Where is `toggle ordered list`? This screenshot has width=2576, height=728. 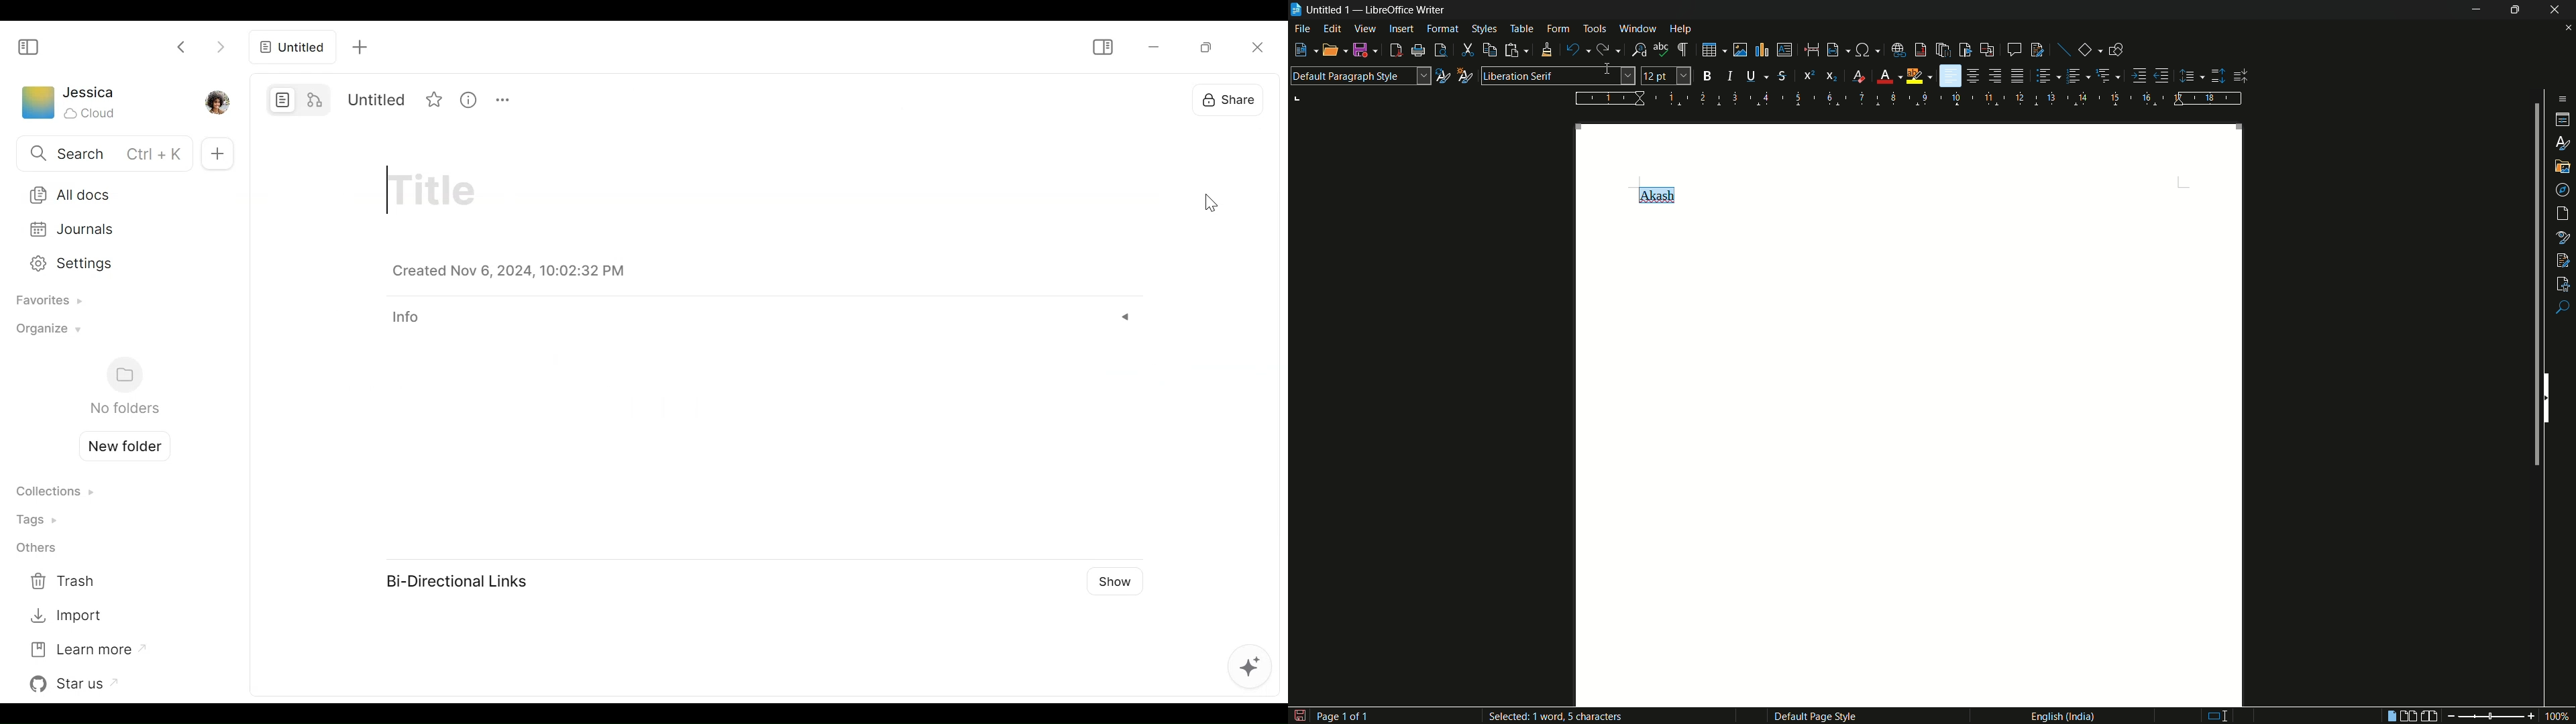 toggle ordered list is located at coordinates (2075, 75).